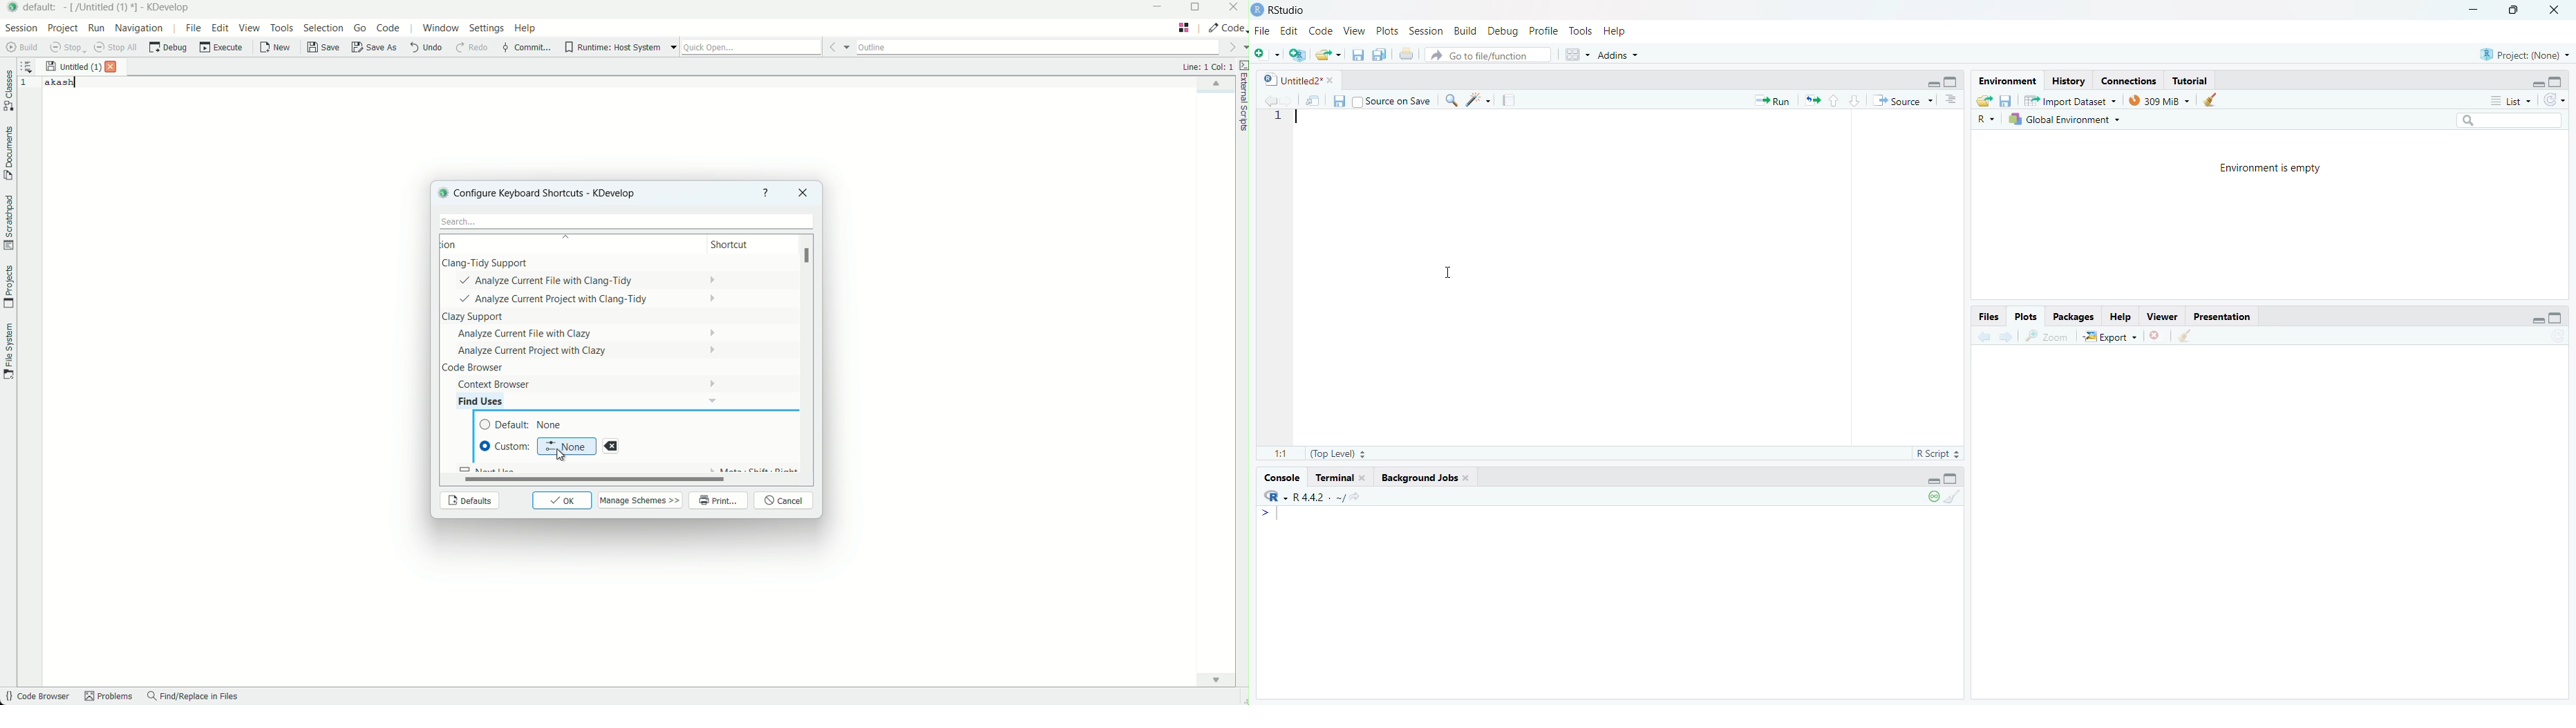  Describe the element at coordinates (1578, 31) in the screenshot. I see `Tools` at that location.